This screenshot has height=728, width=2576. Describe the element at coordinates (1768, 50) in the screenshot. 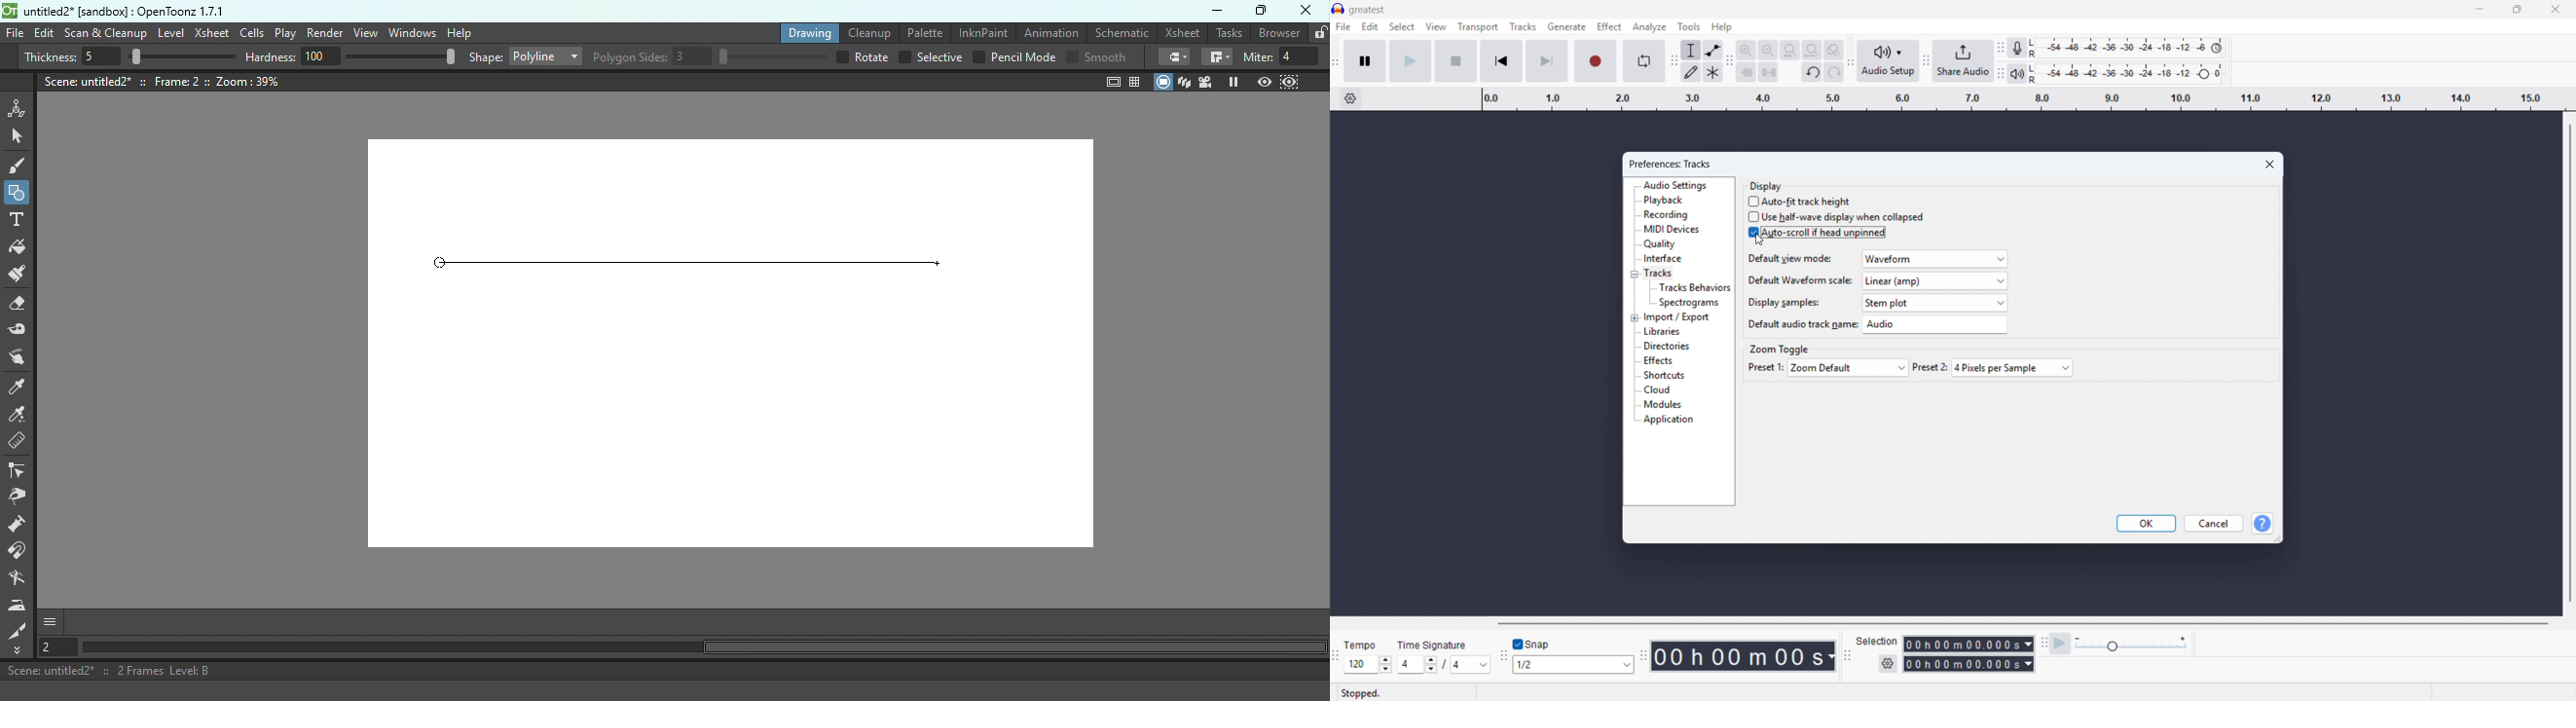

I see `Zoom out ` at that location.